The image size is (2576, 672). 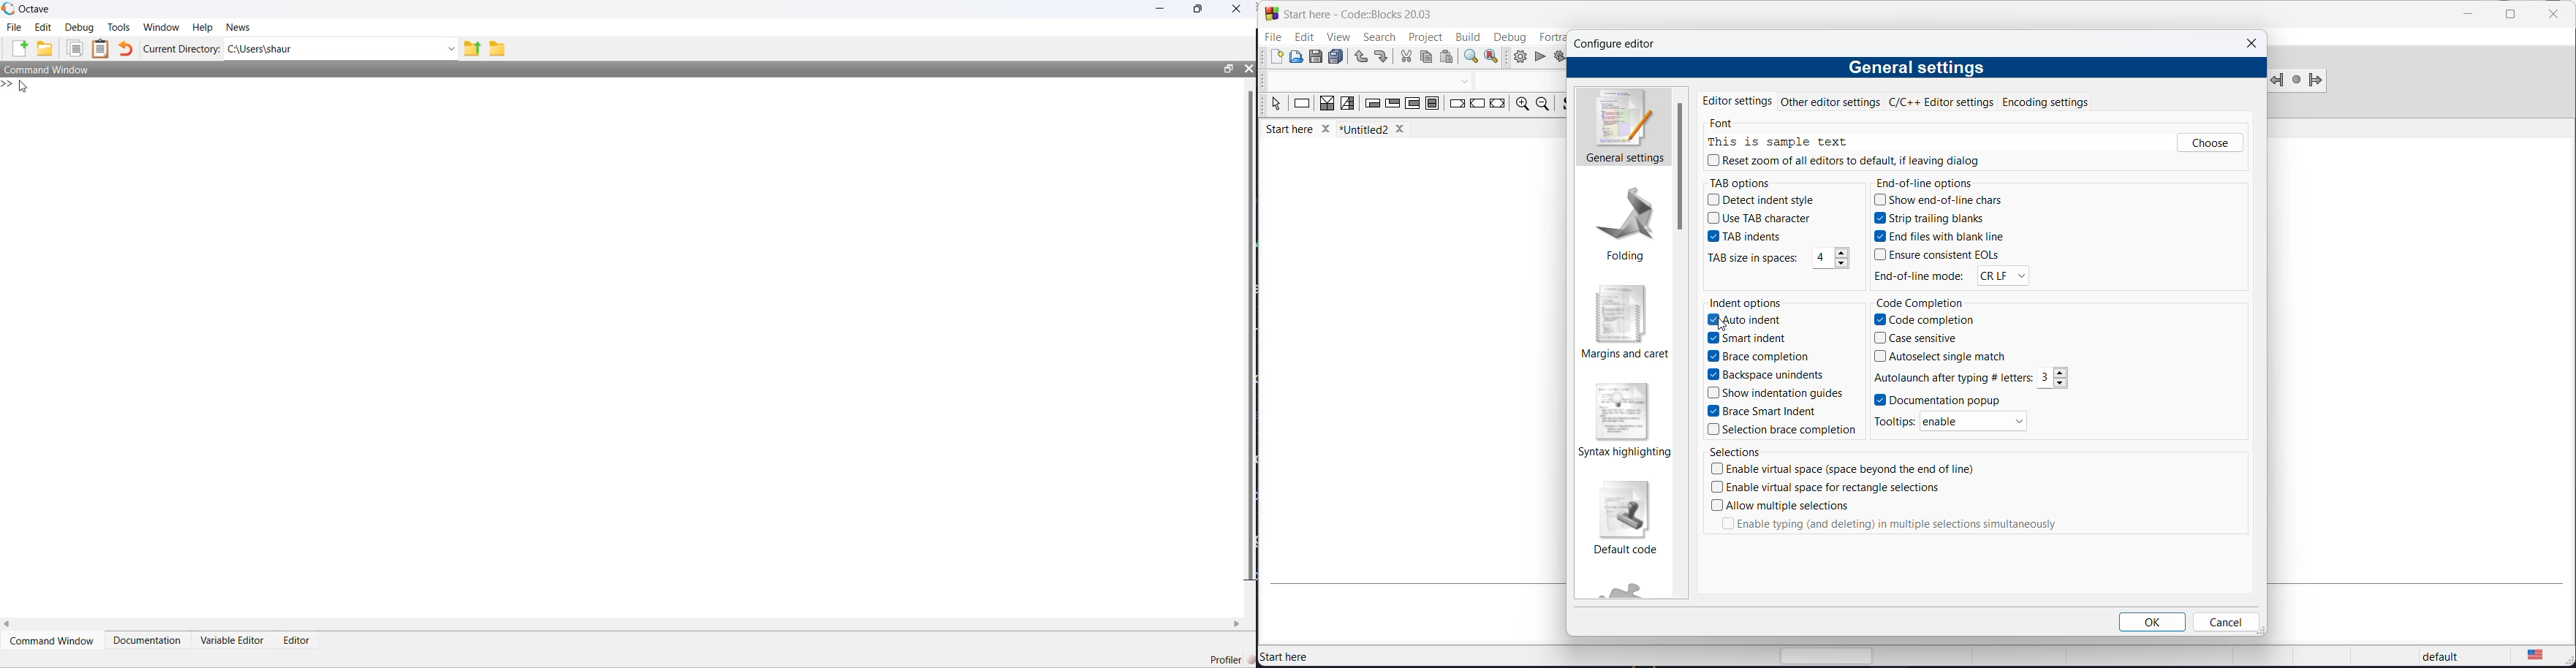 I want to click on return instruction, so click(x=1497, y=105).